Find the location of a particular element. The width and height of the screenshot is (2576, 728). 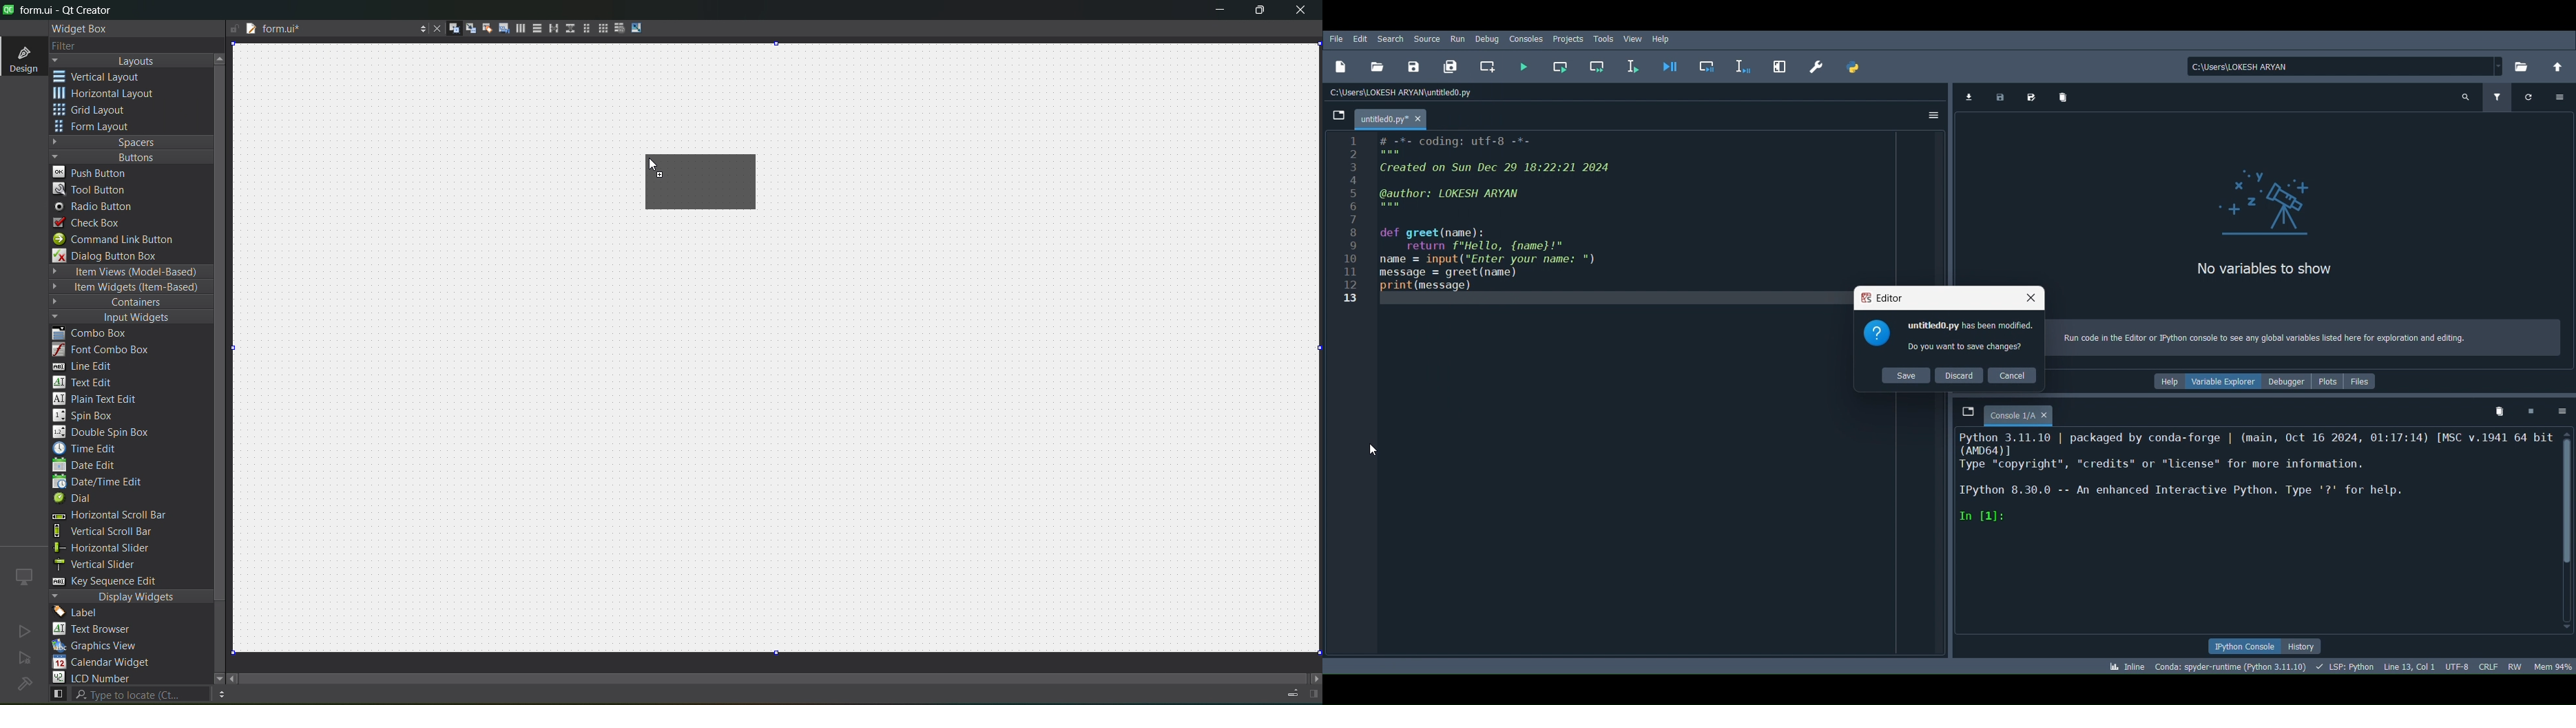

PYTHONPATH manager is located at coordinates (1852, 67).